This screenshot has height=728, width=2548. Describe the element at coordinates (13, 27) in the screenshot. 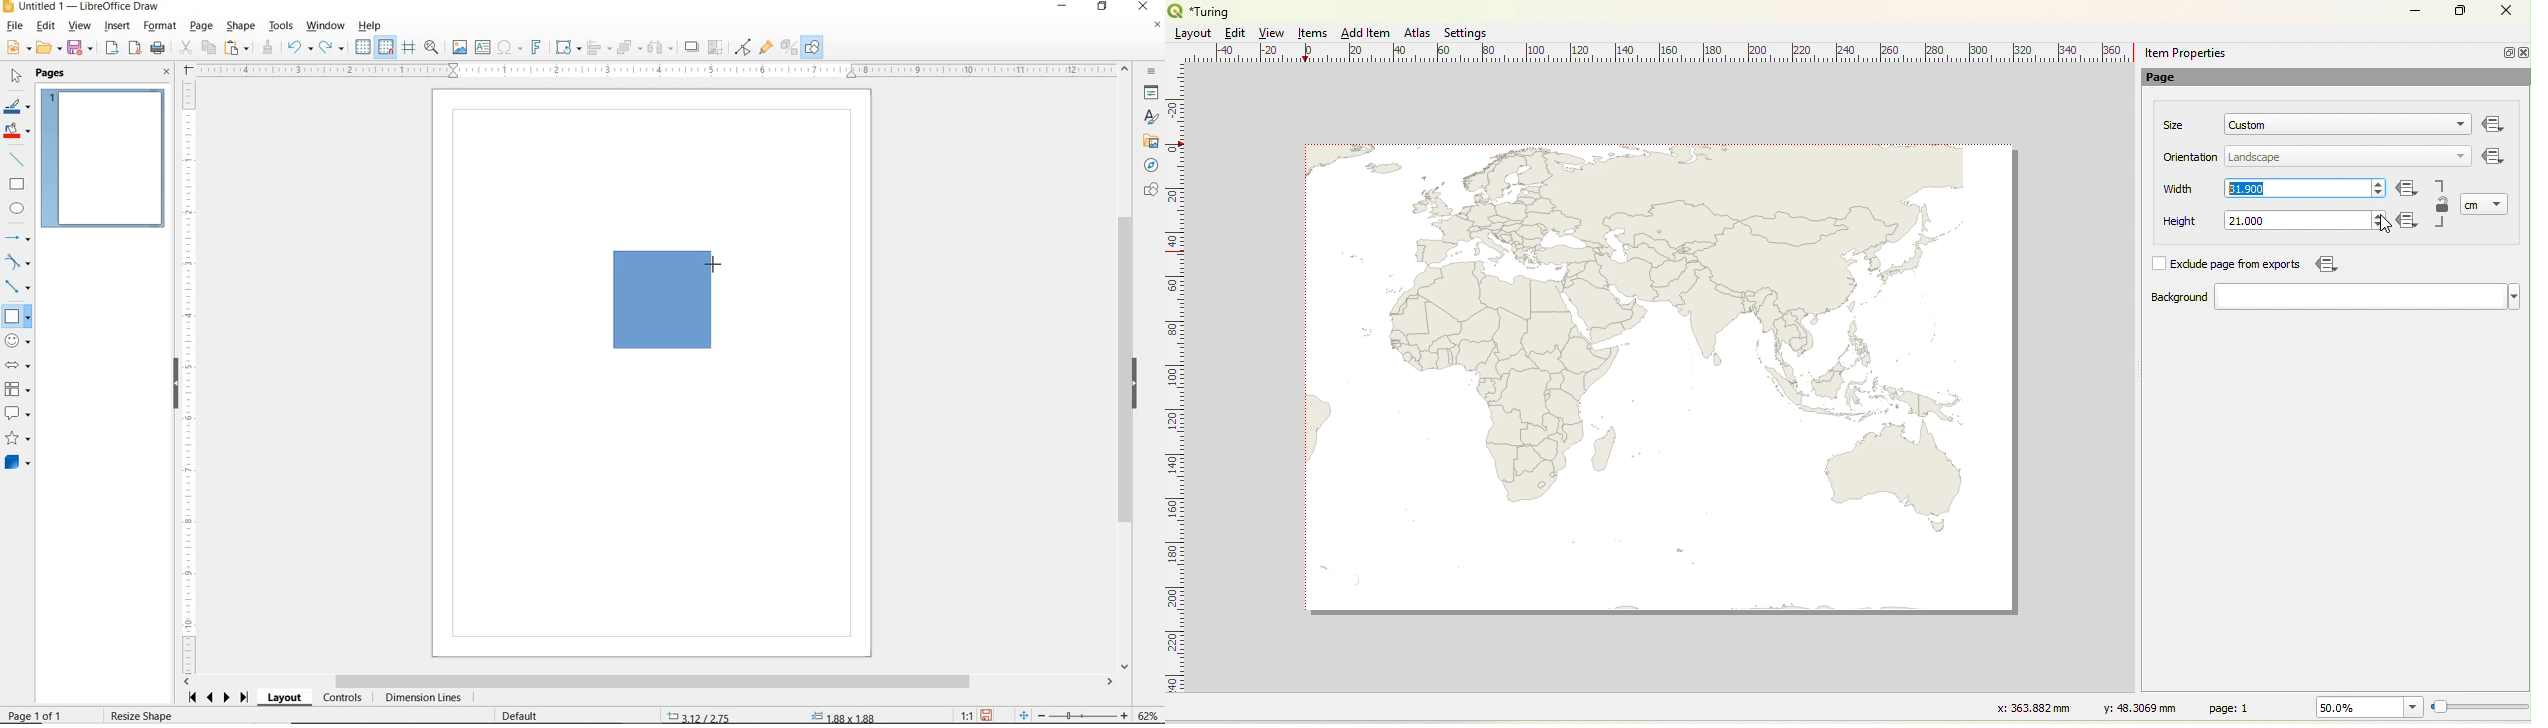

I see `FILE` at that location.